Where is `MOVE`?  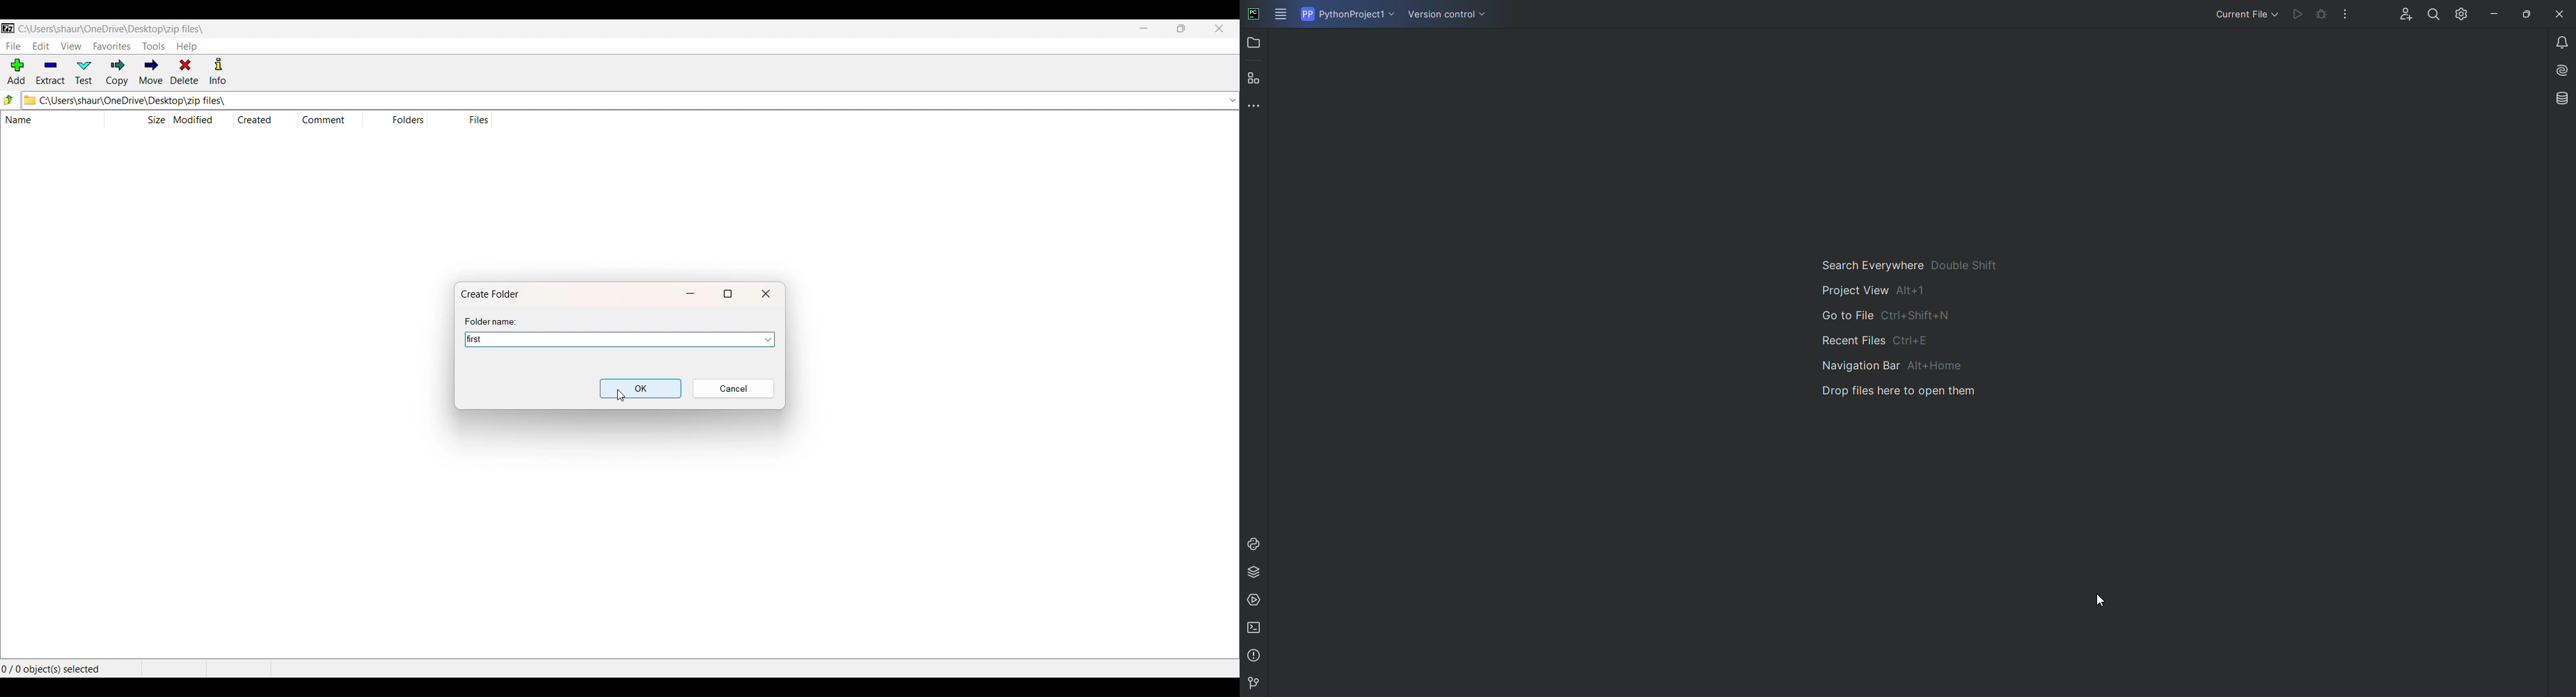 MOVE is located at coordinates (150, 74).